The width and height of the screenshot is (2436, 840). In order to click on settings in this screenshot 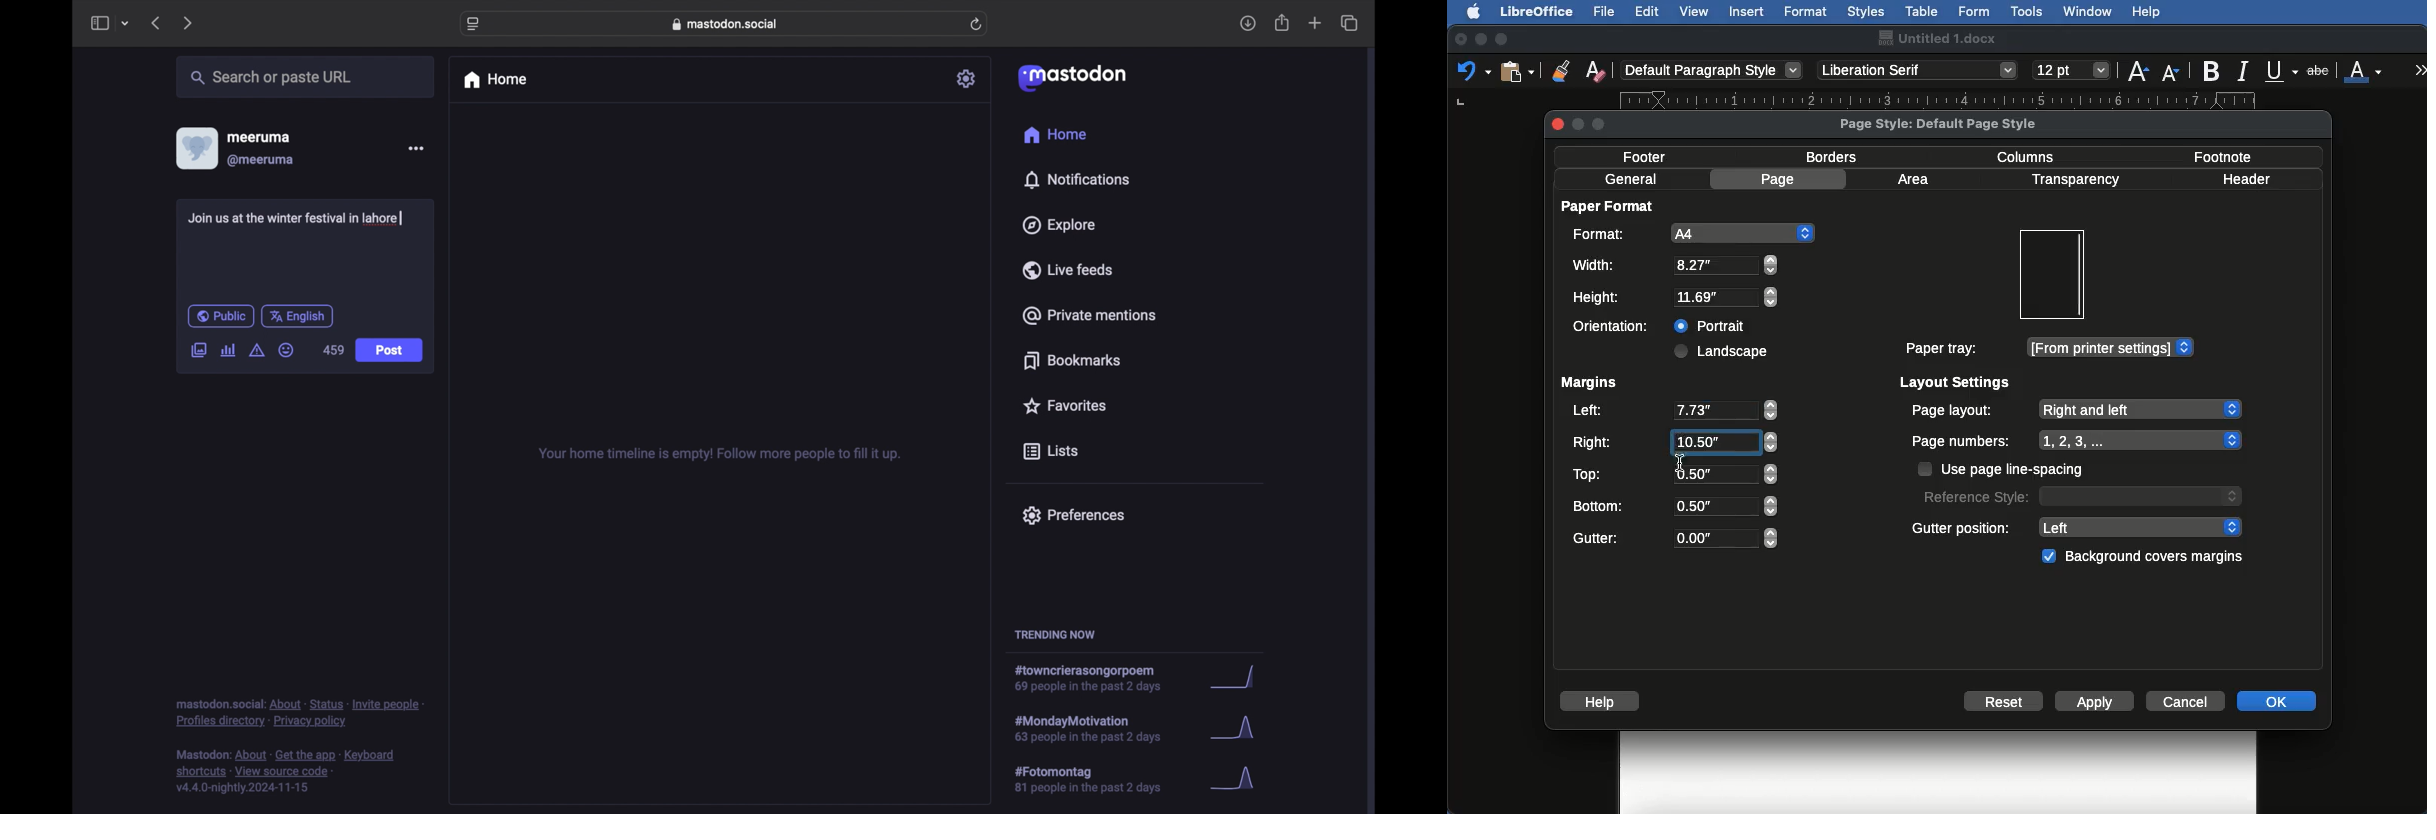, I will do `click(968, 78)`.